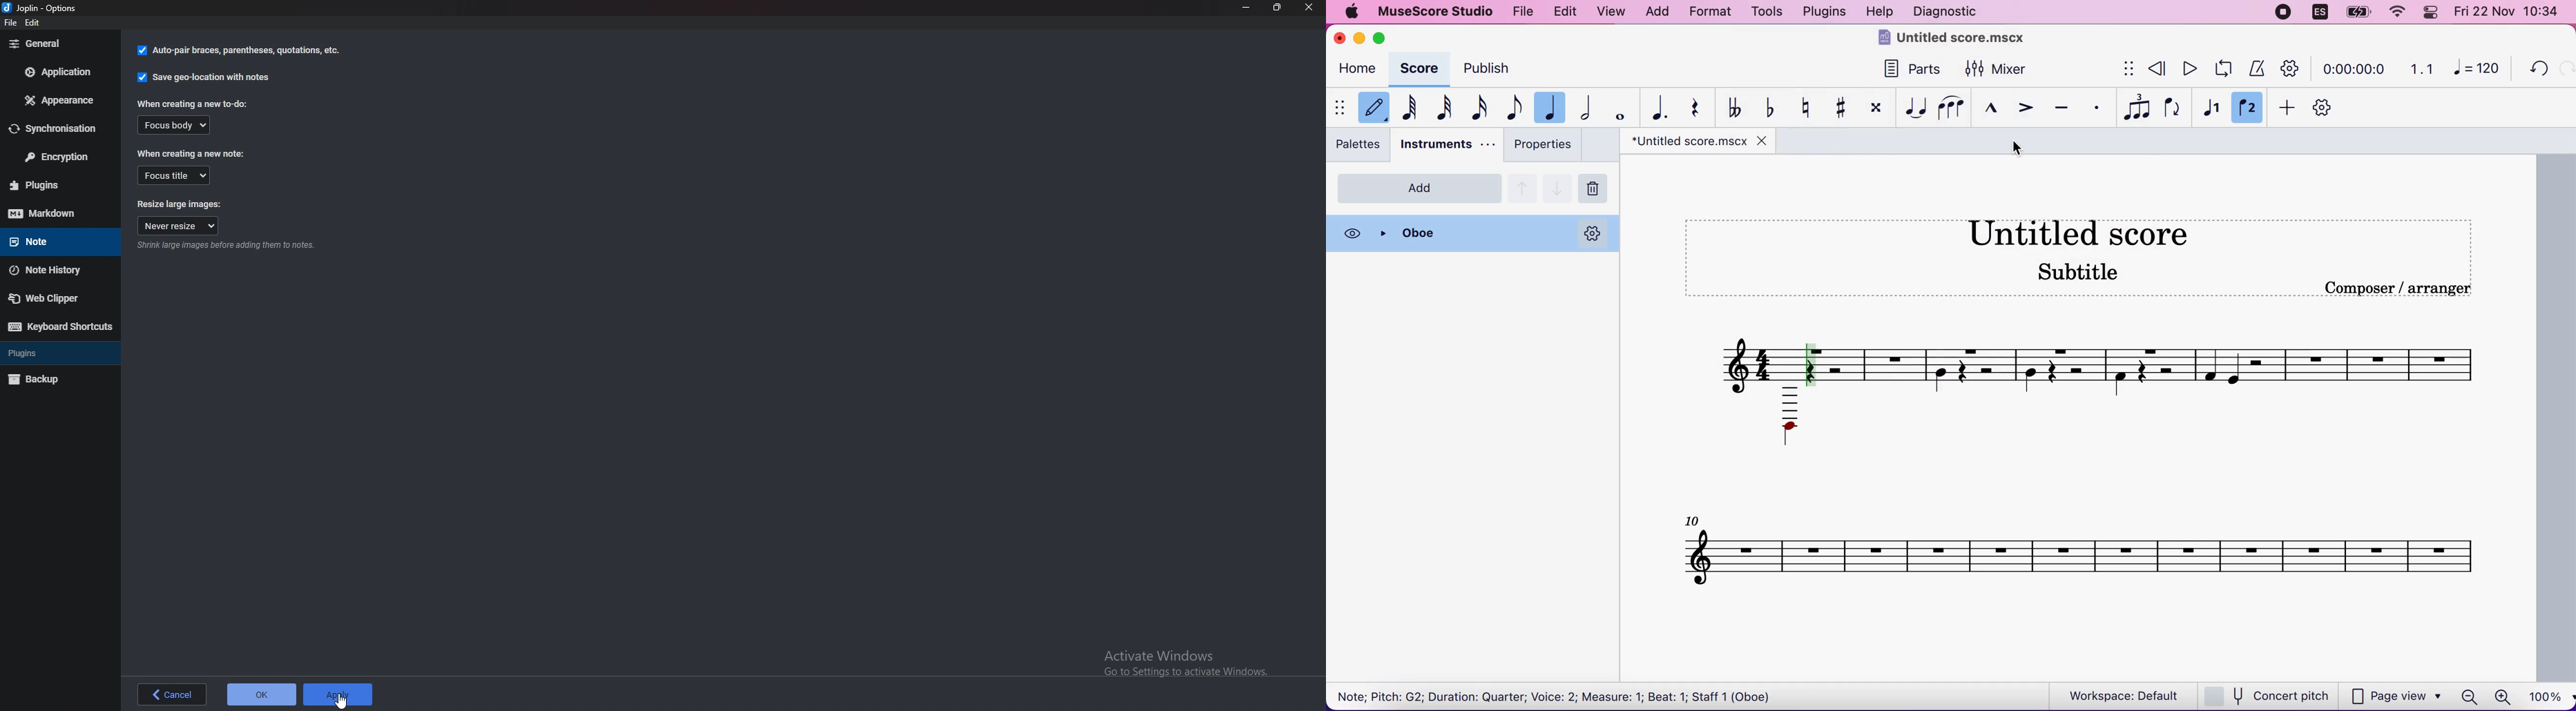 This screenshot has width=2576, height=728. Describe the element at coordinates (1952, 12) in the screenshot. I see `diagnostic` at that location.